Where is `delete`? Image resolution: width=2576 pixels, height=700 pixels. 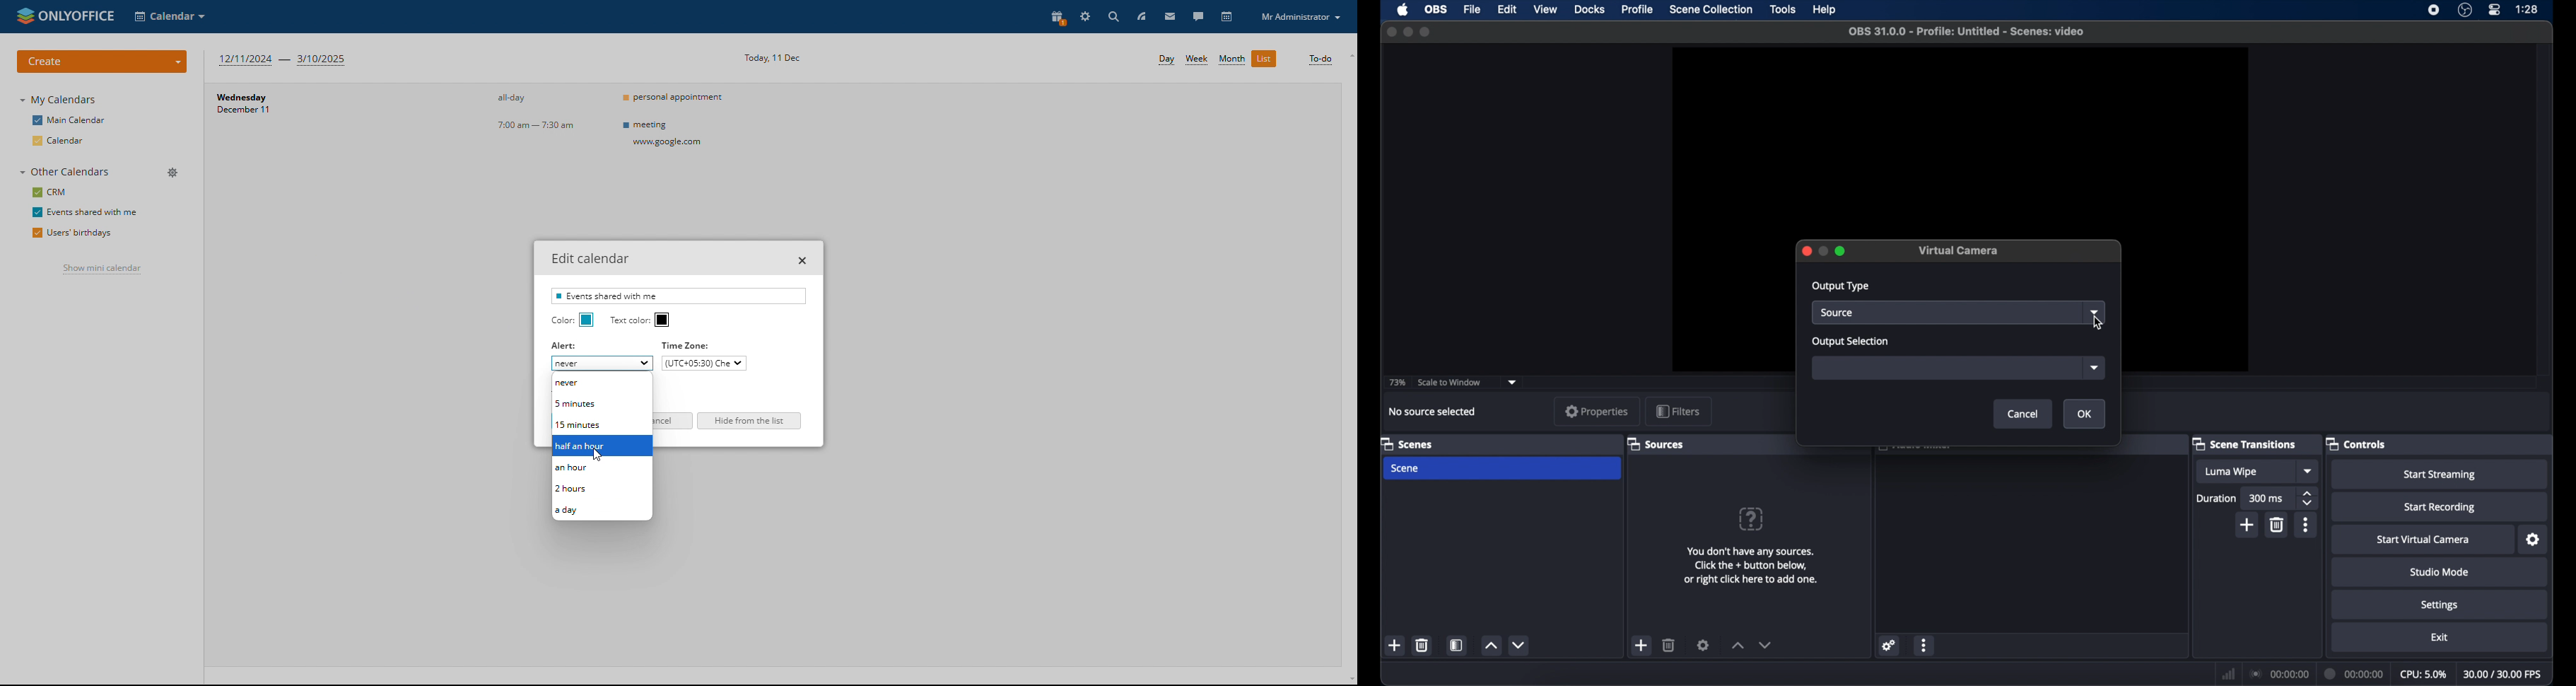 delete is located at coordinates (2277, 525).